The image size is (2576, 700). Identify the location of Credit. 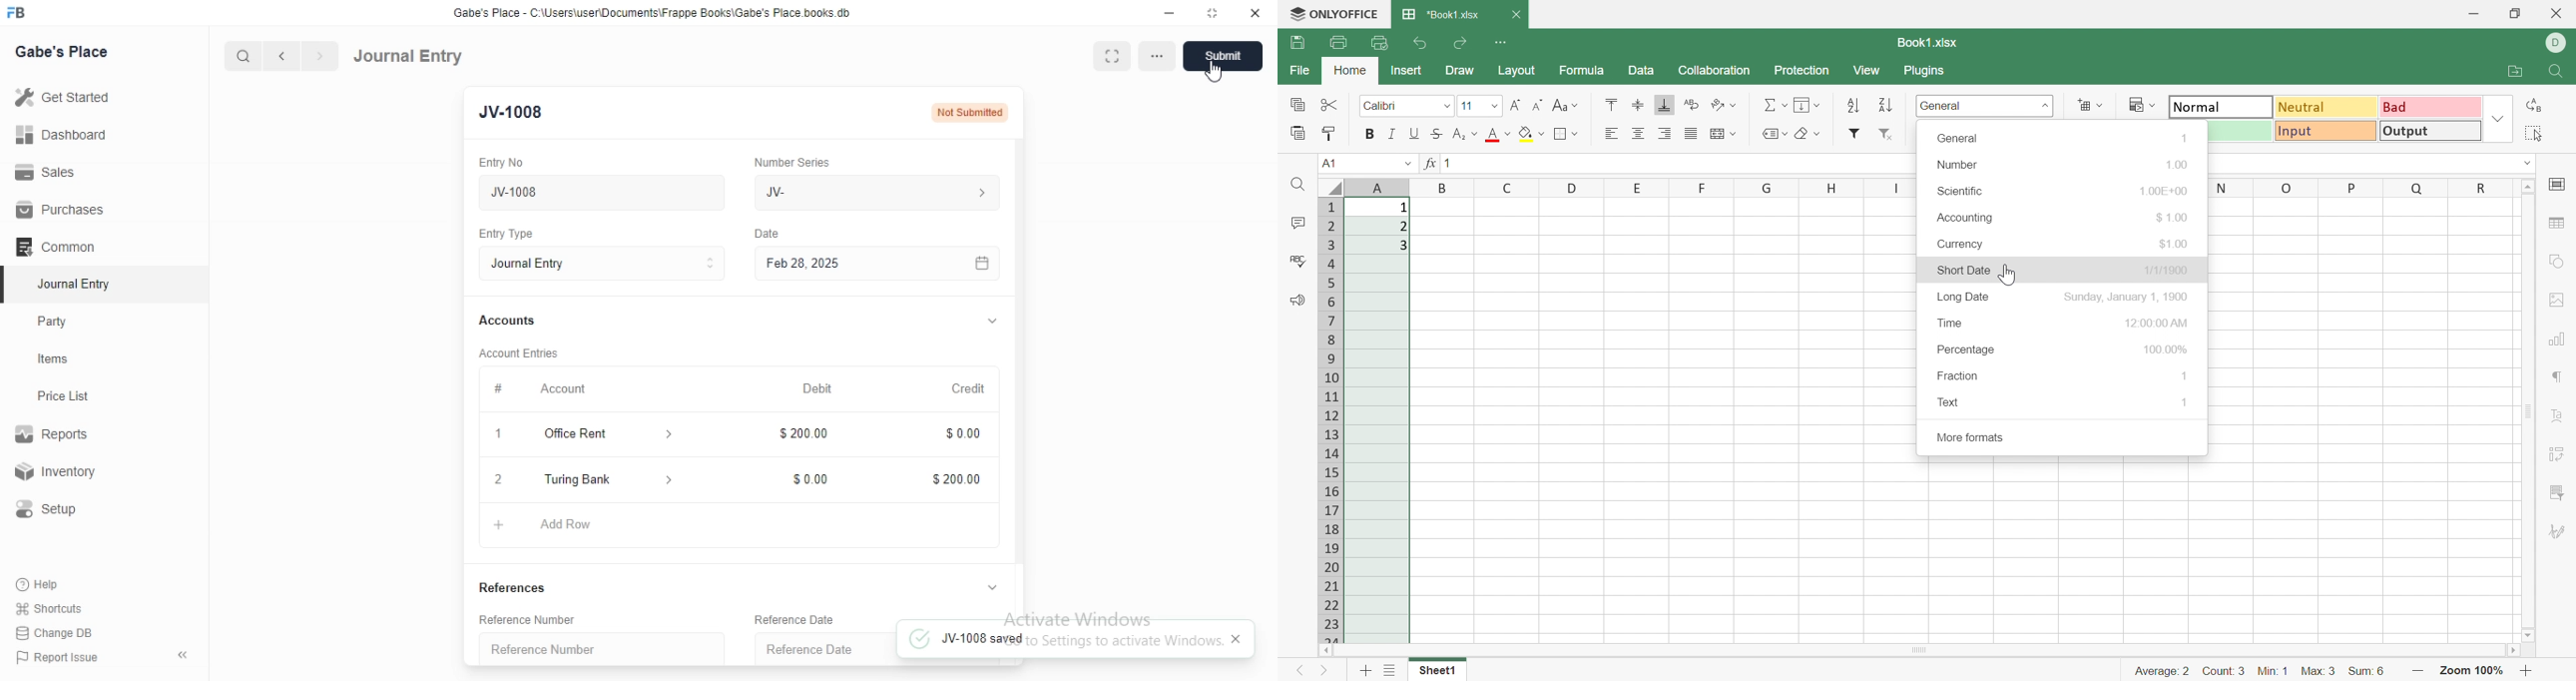
(968, 390).